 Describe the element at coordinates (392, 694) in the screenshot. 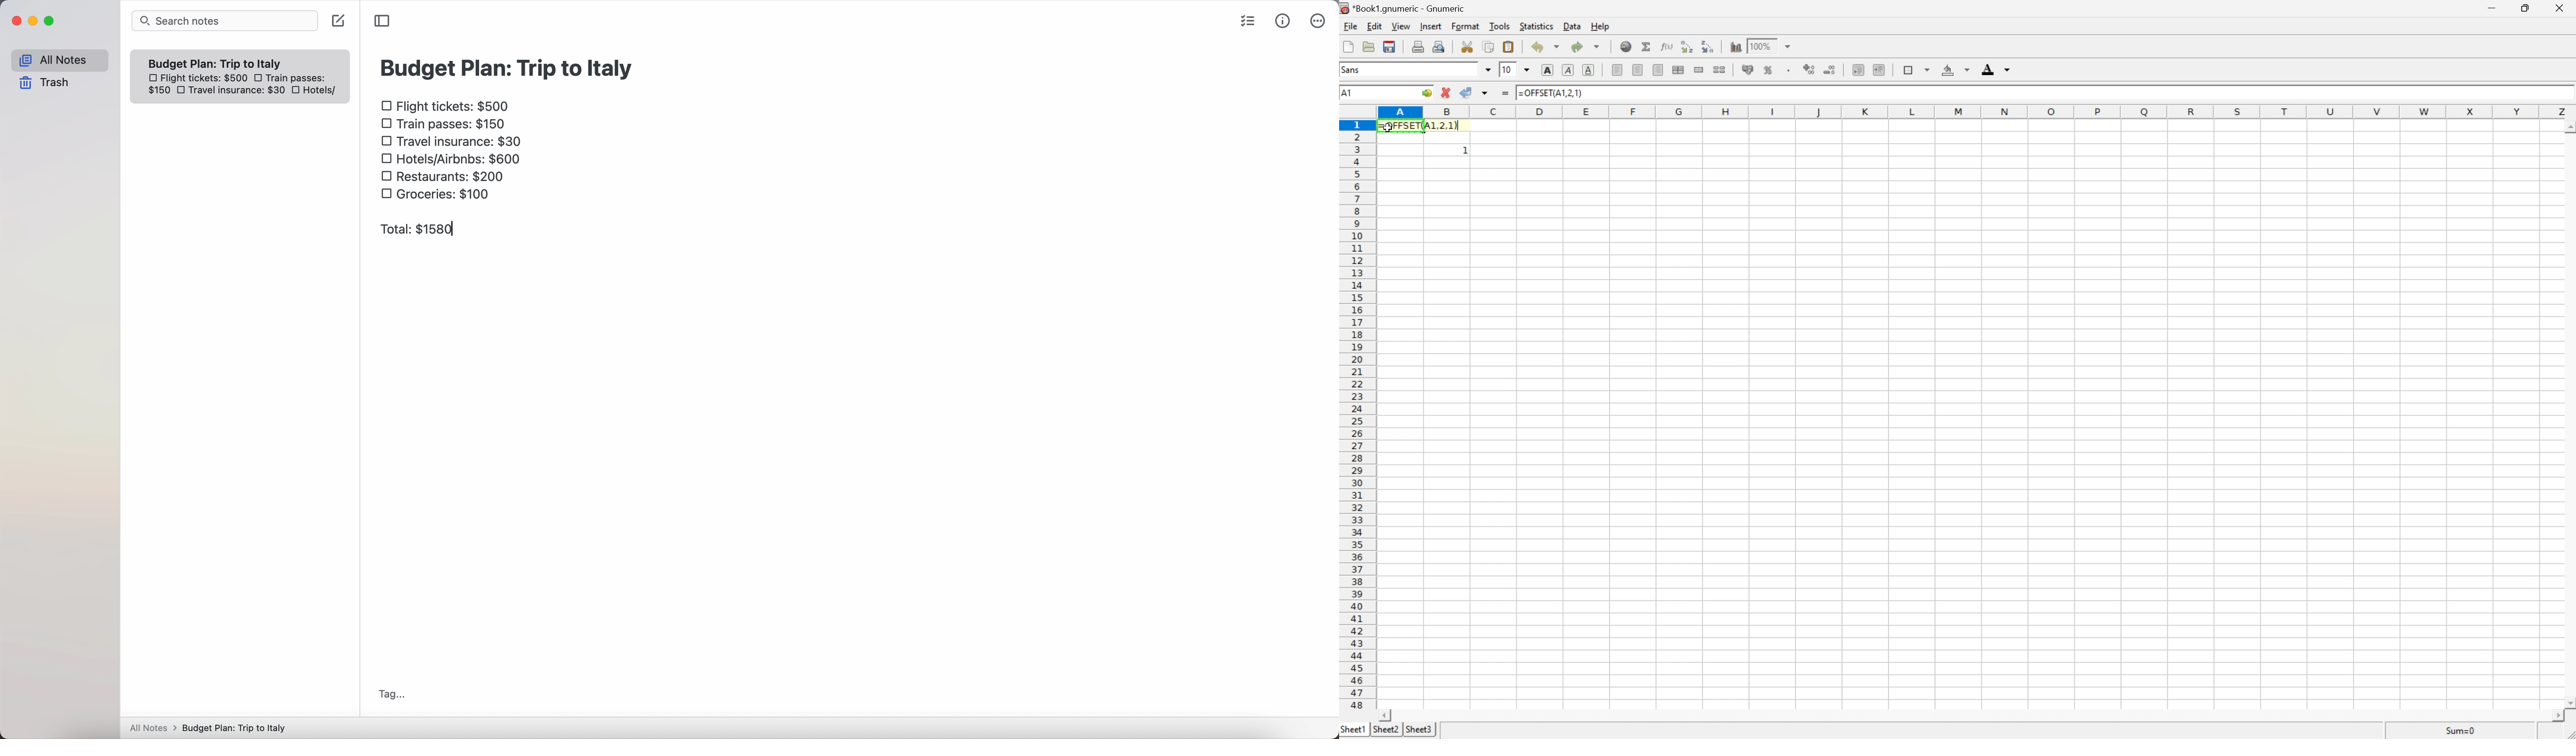

I see `tag` at that location.